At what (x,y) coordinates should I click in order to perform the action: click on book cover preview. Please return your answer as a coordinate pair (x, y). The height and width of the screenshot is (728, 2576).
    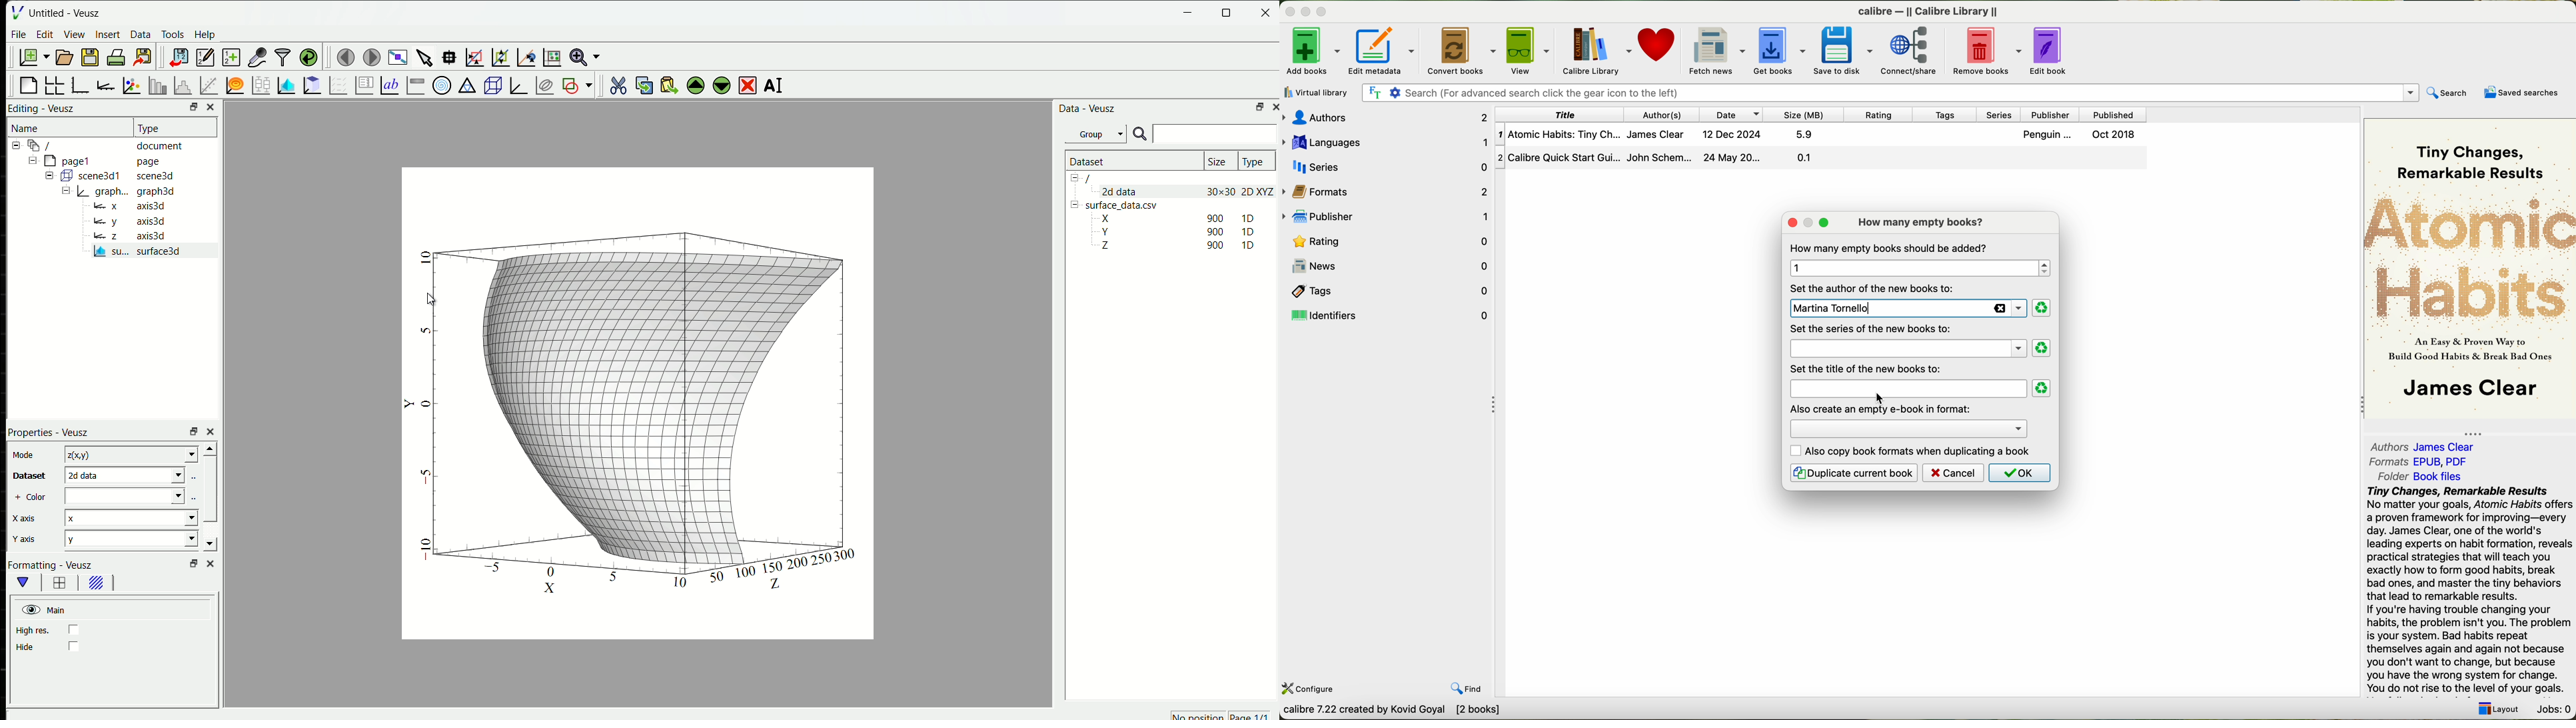
    Looking at the image, I should click on (2471, 267).